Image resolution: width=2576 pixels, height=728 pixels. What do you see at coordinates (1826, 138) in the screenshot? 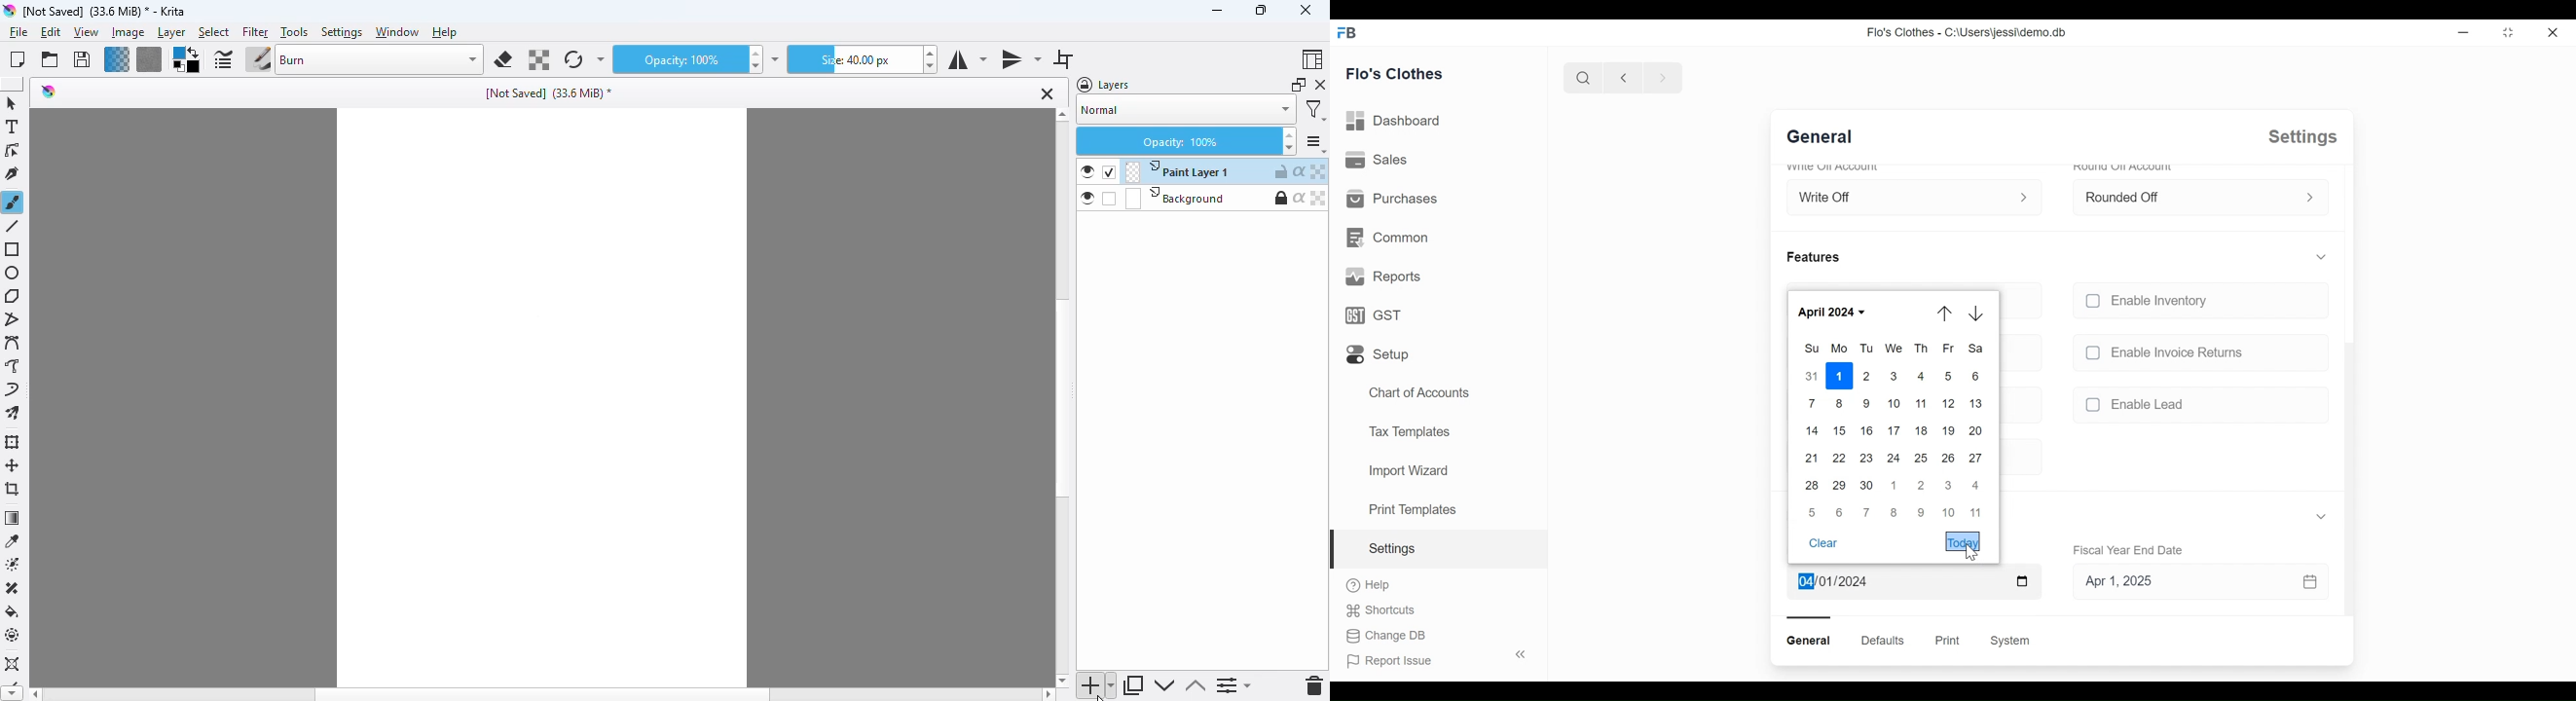
I see `General` at bounding box center [1826, 138].